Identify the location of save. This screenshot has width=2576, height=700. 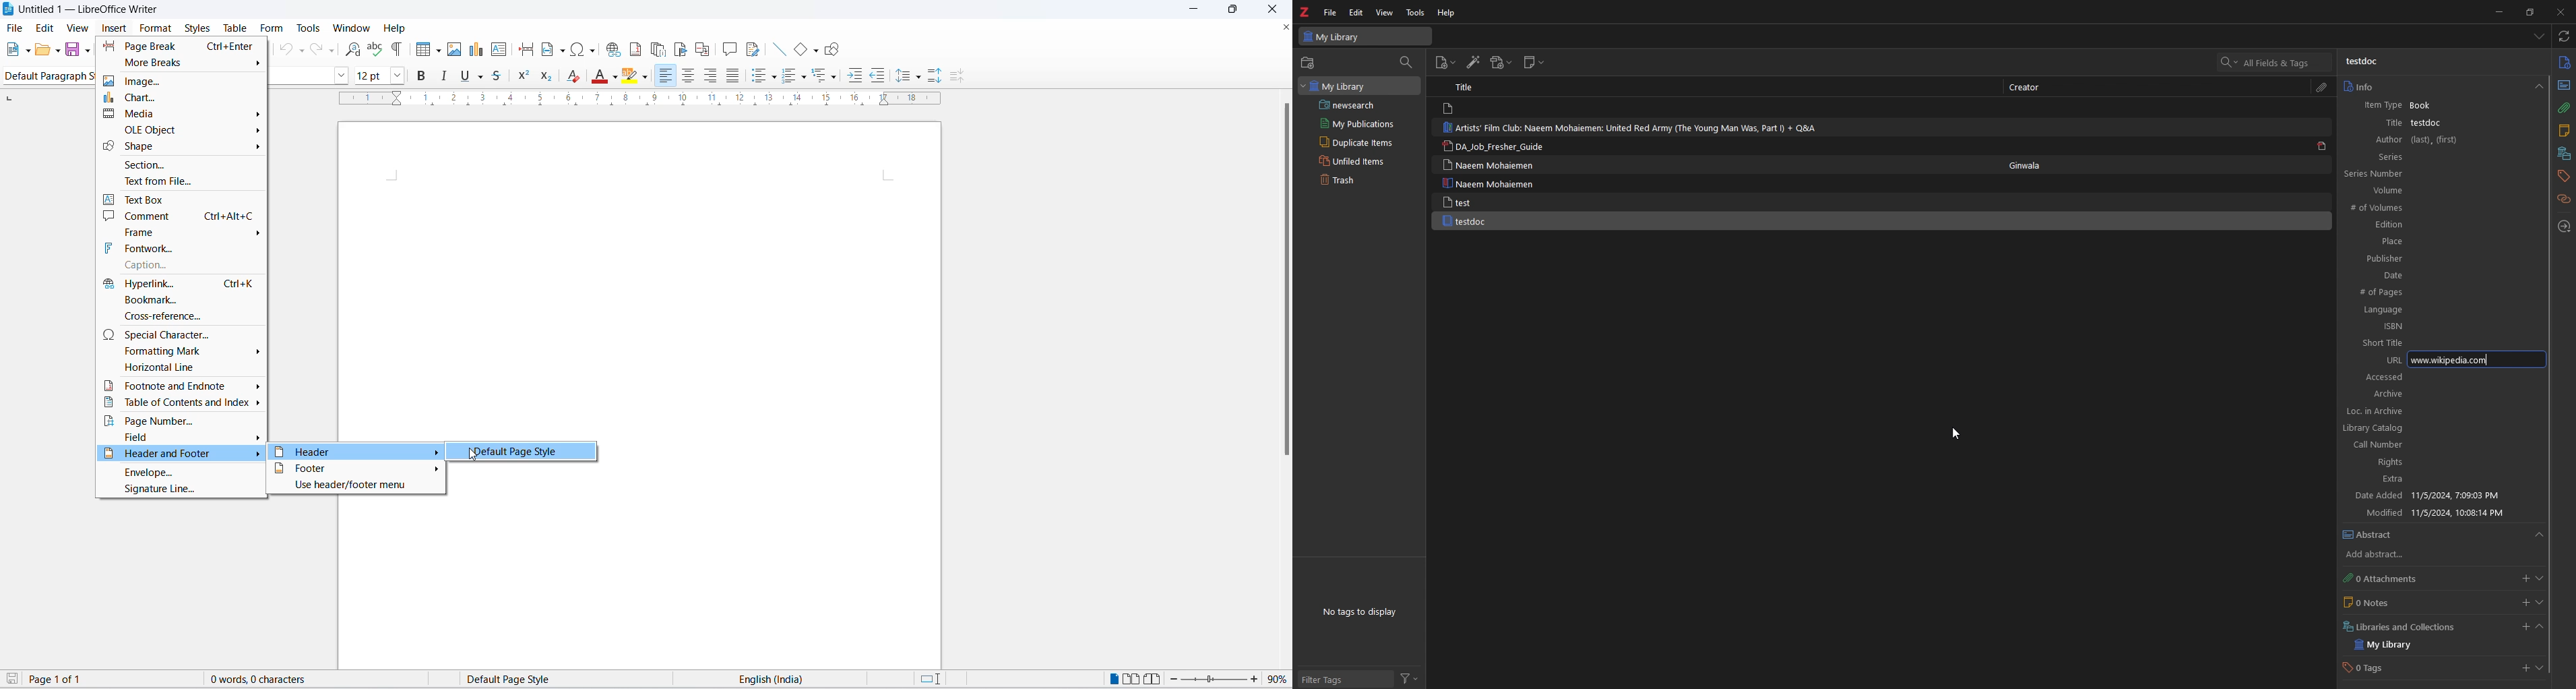
(13, 680).